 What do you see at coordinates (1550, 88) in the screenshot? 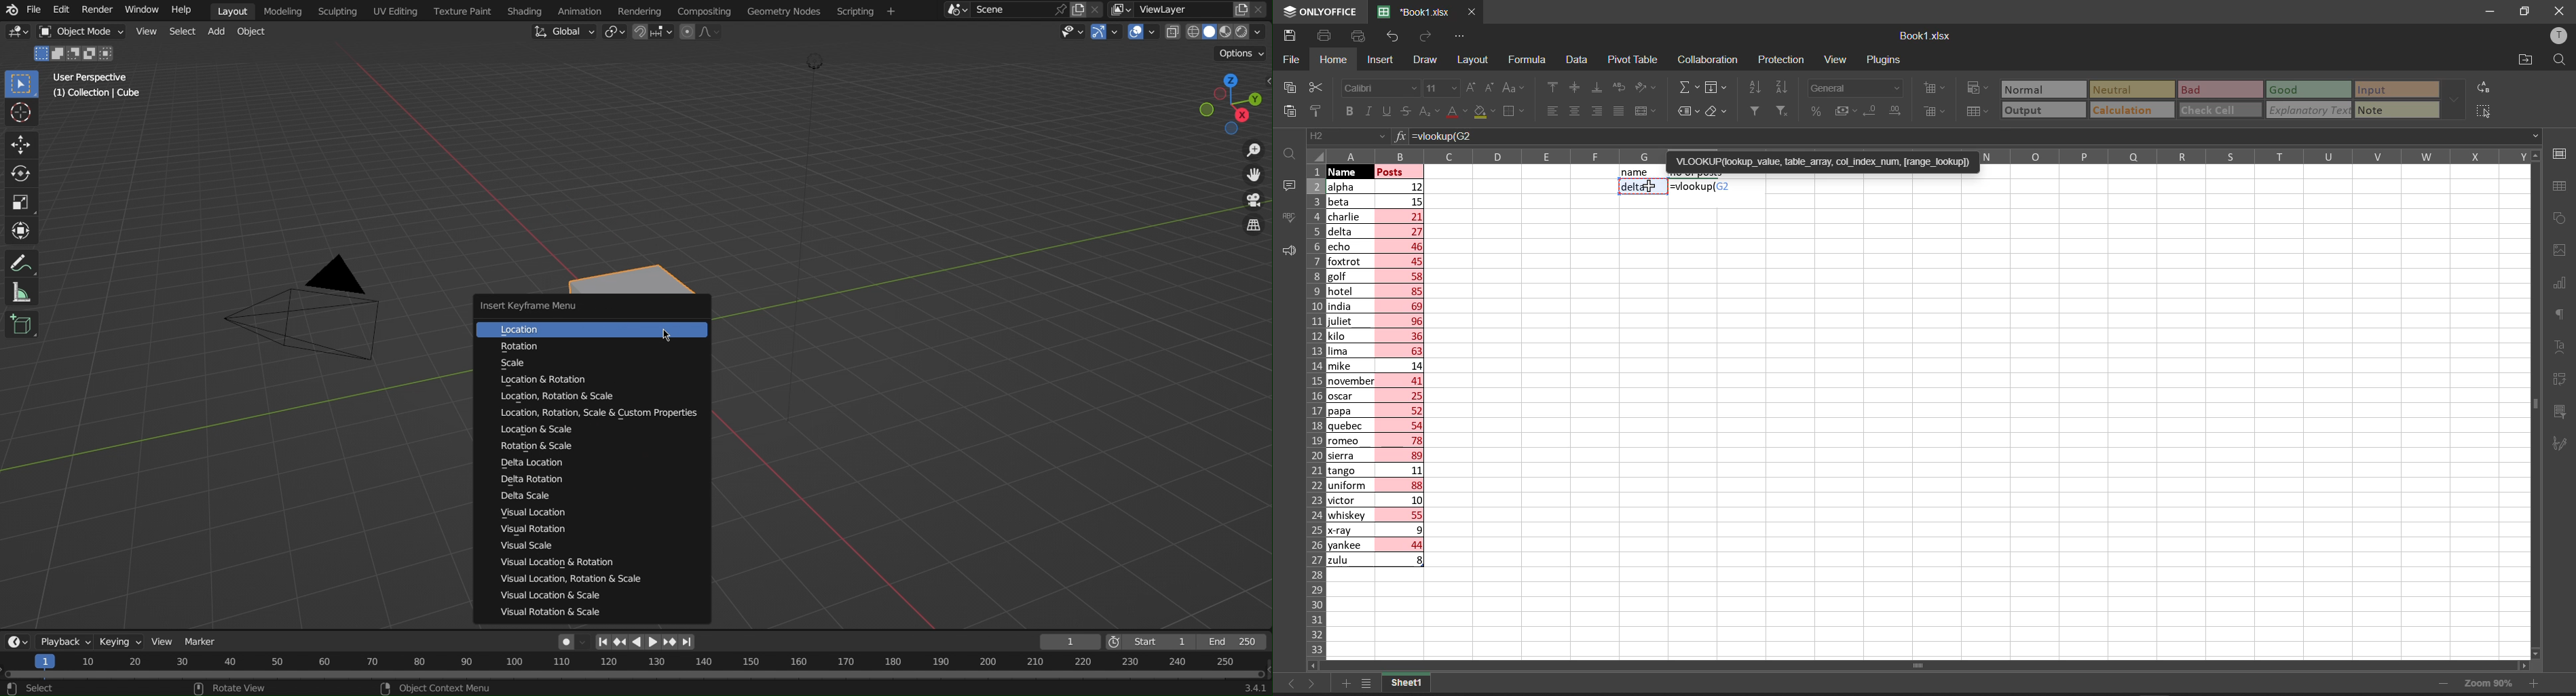
I see `align top` at bounding box center [1550, 88].